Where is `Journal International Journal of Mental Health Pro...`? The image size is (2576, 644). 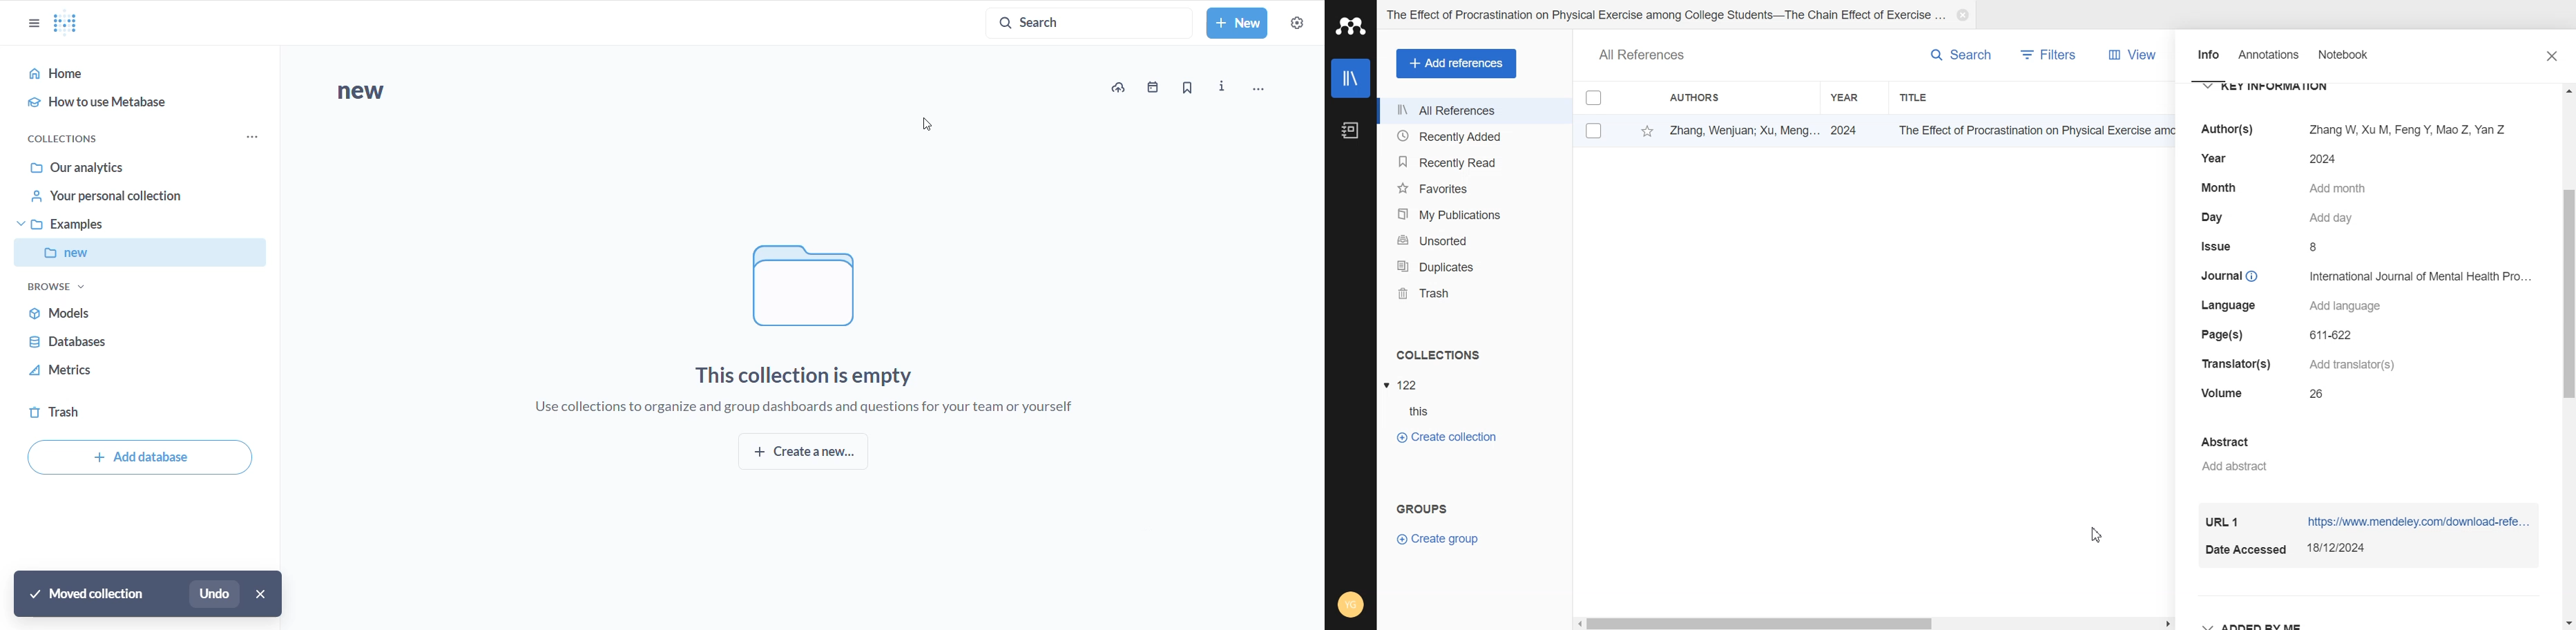
Journal International Journal of Mental Health Pro... is located at coordinates (2365, 275).